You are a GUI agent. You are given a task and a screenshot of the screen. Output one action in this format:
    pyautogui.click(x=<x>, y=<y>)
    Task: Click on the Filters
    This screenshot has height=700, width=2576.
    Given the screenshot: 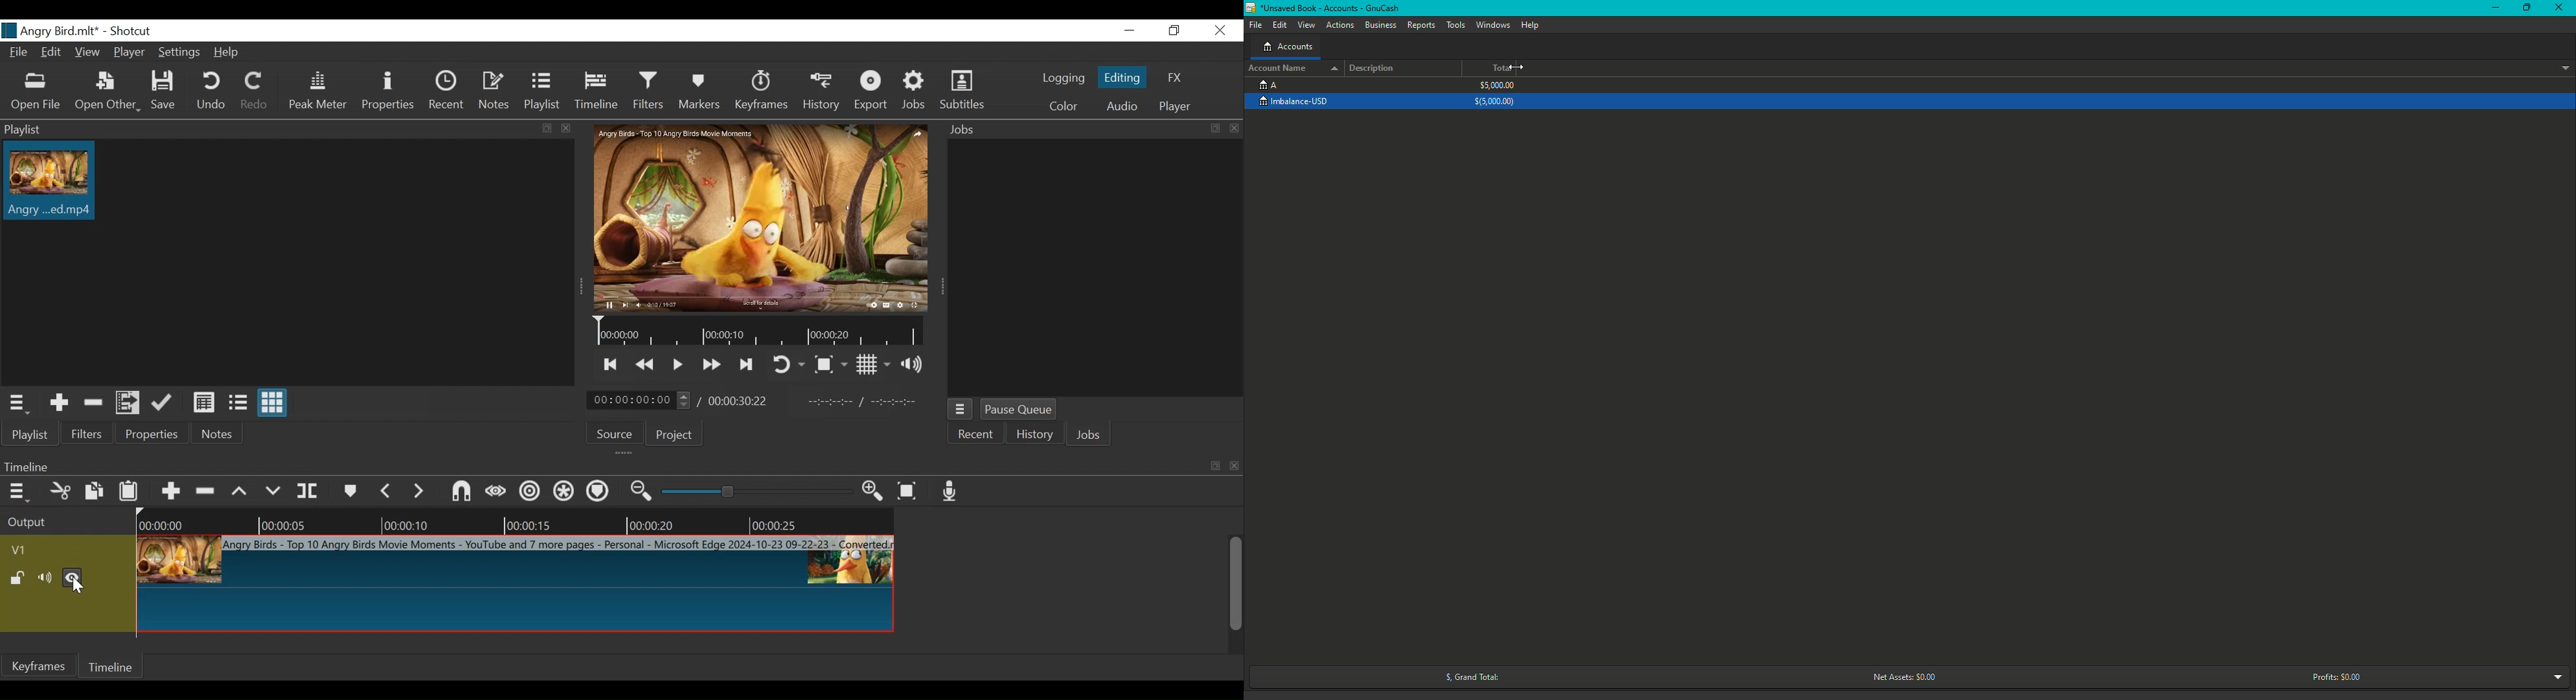 What is the action you would take?
    pyautogui.click(x=87, y=432)
    